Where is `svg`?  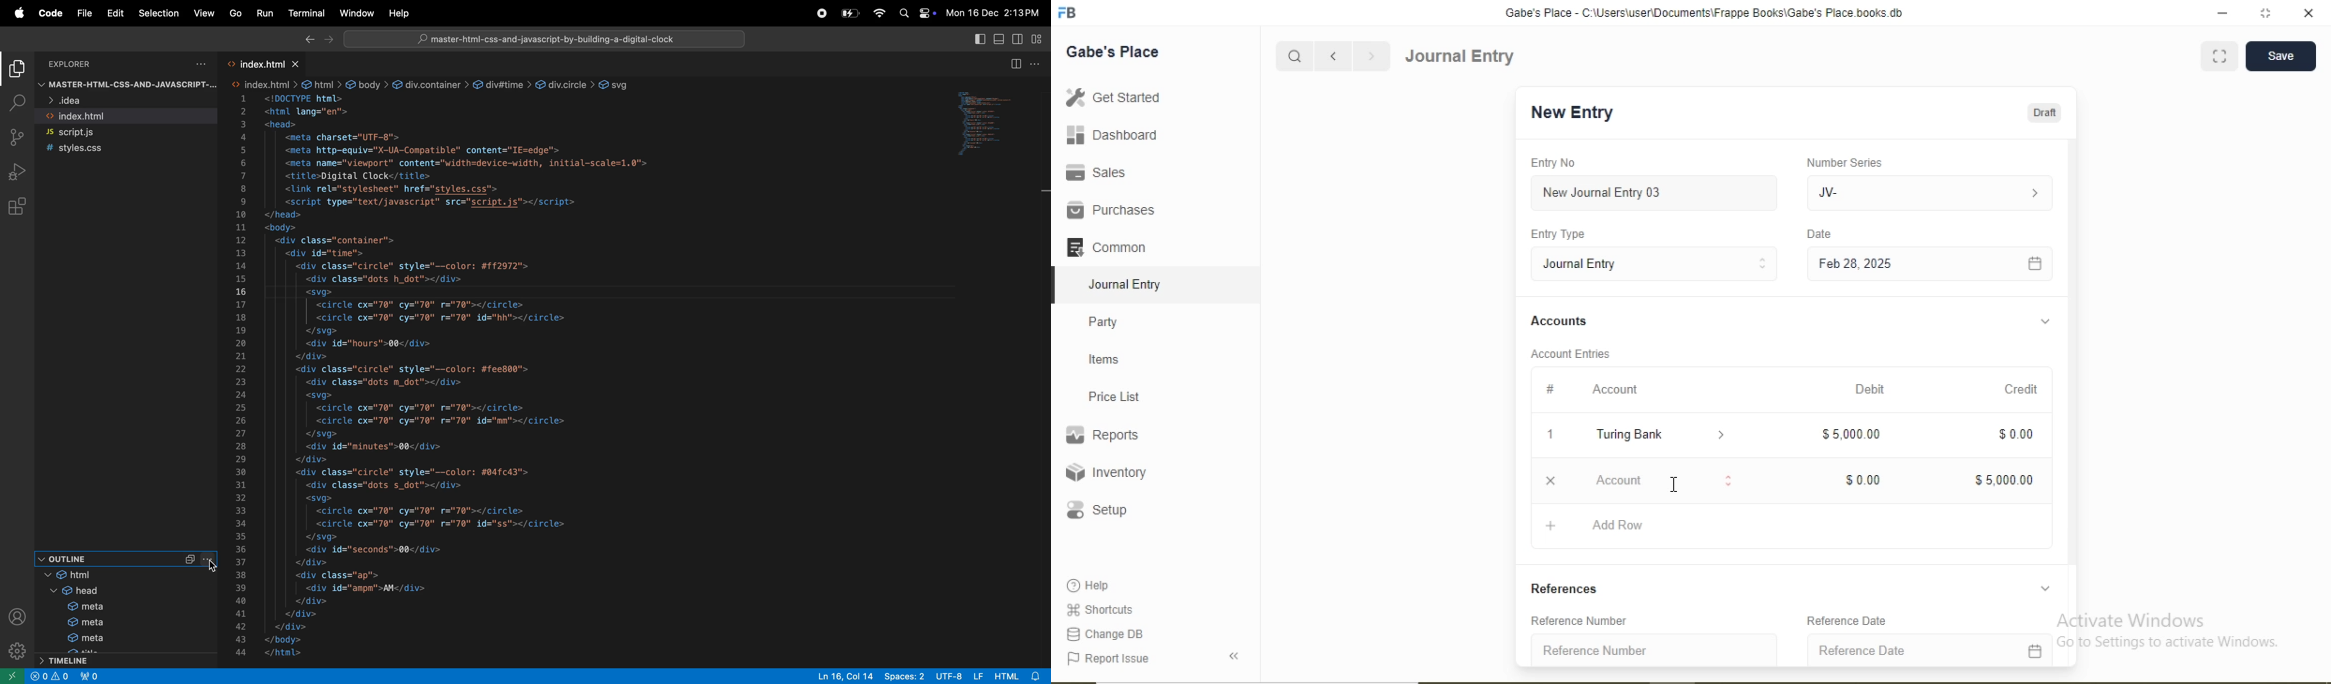
svg is located at coordinates (617, 84).